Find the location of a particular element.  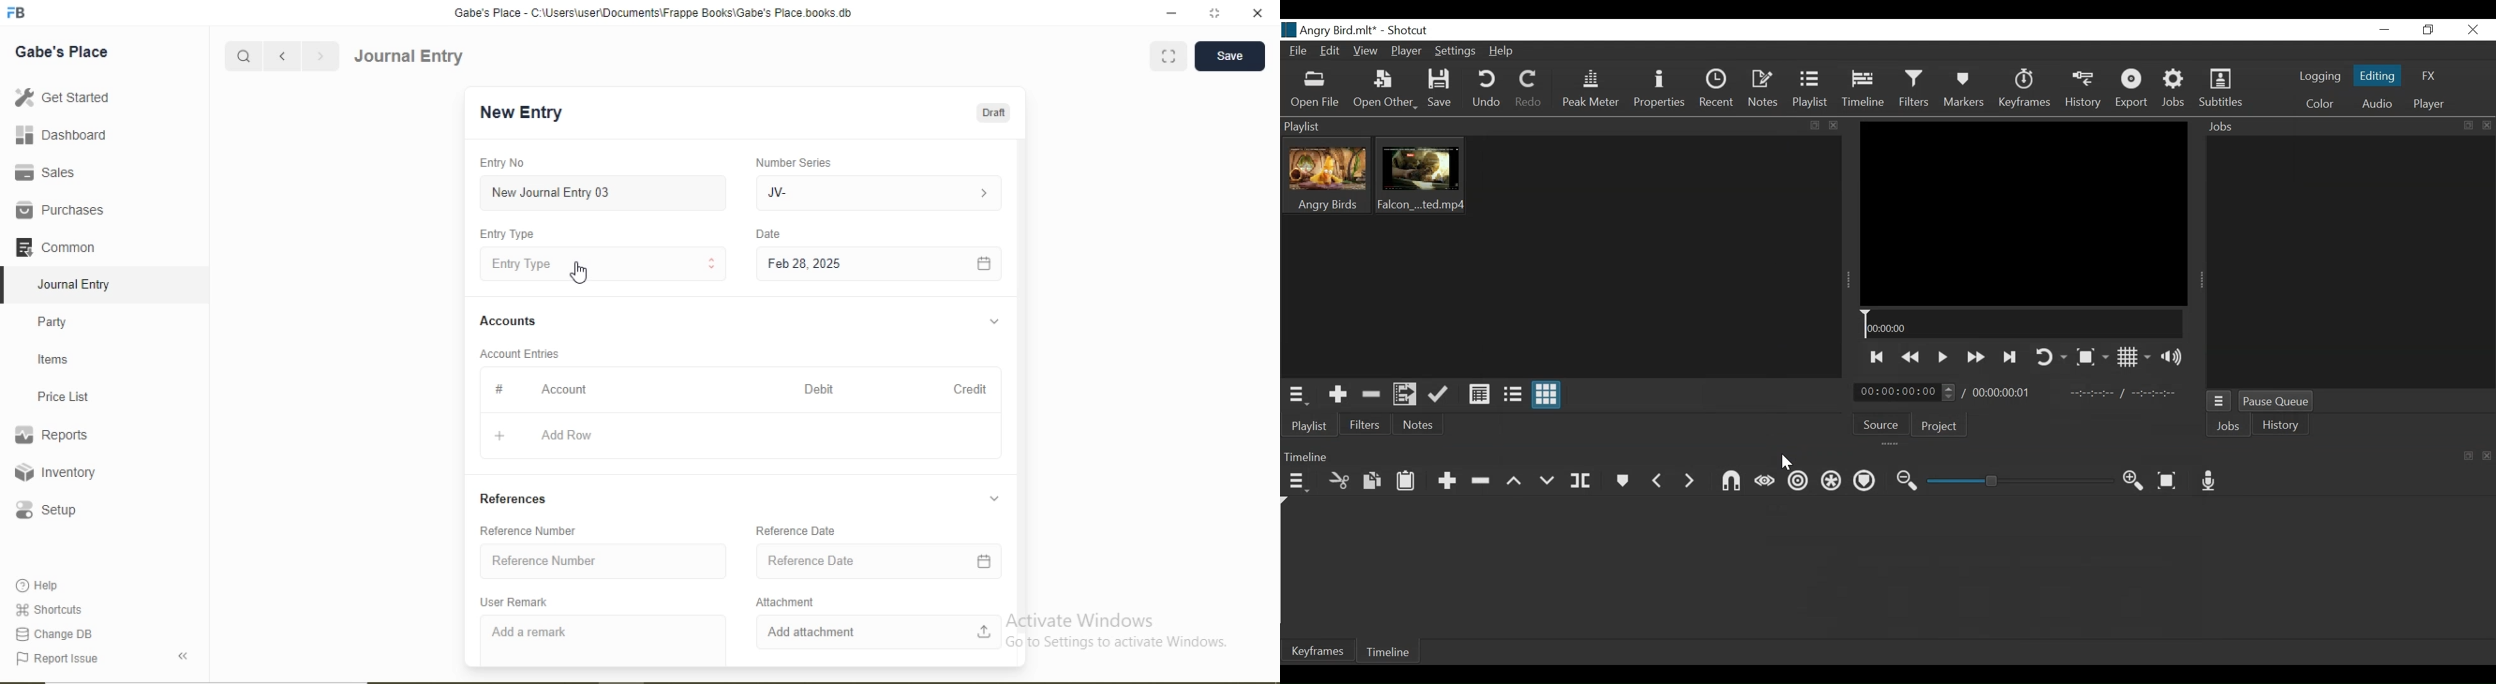

Logo is located at coordinates (17, 13).